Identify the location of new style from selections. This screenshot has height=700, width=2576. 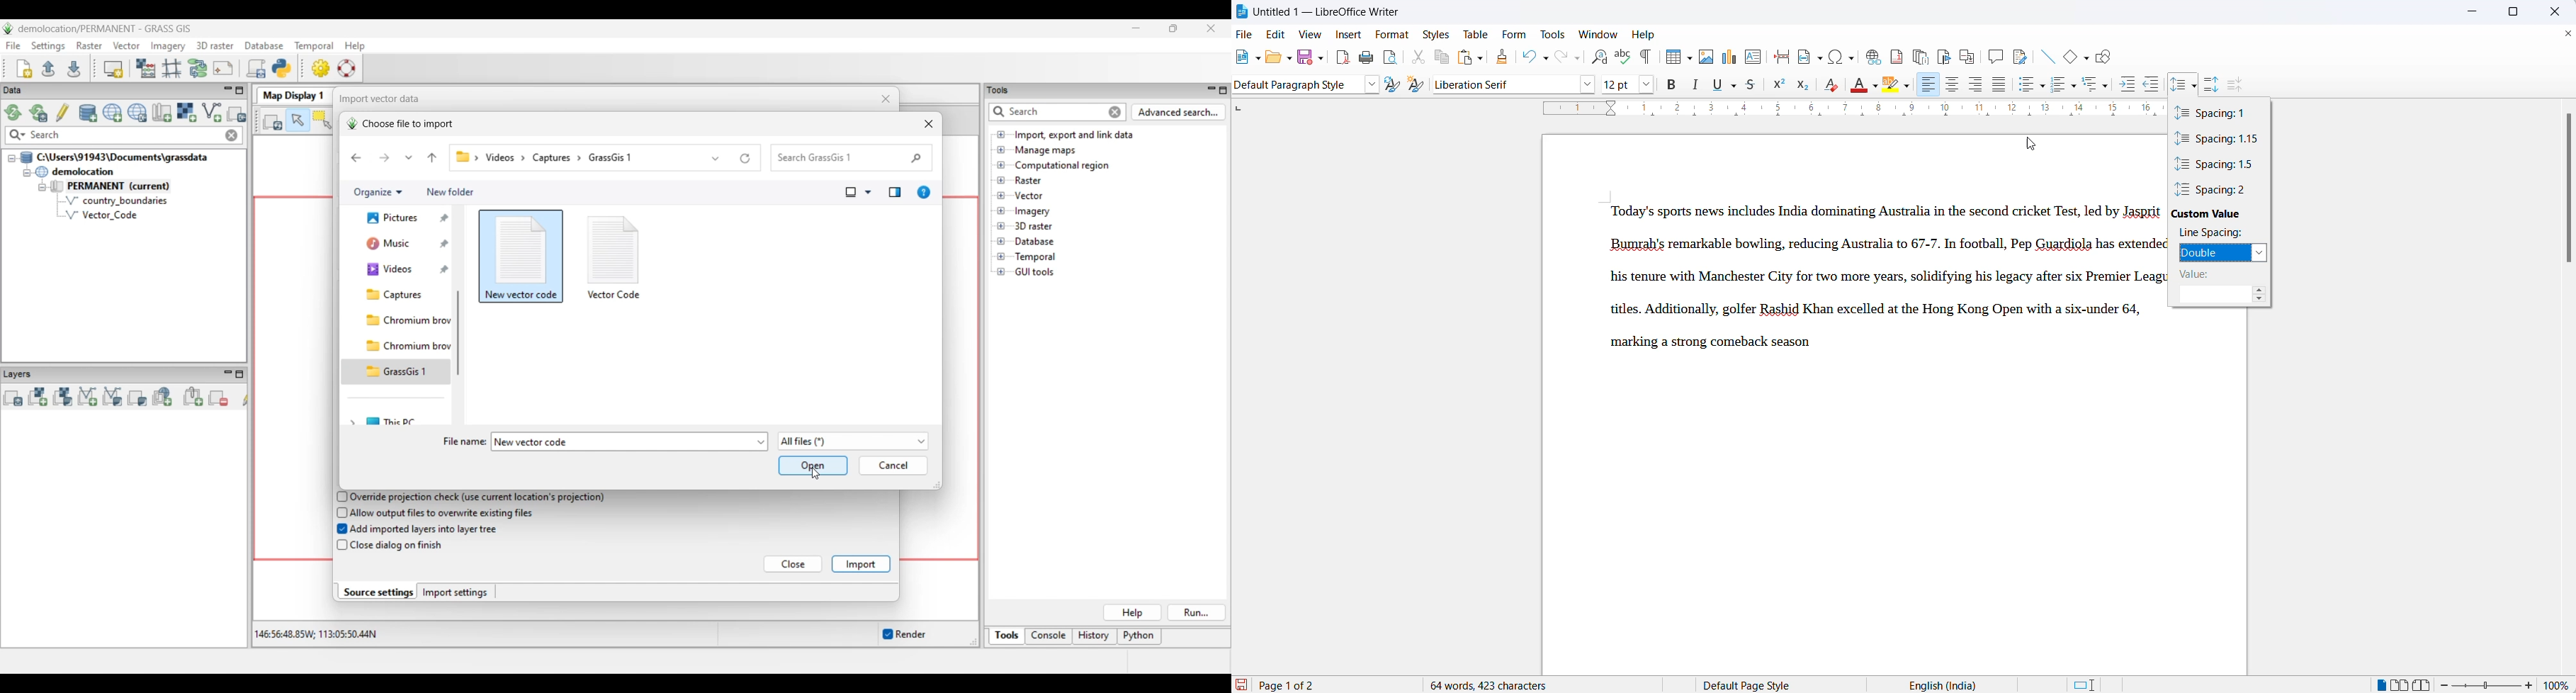
(1416, 84).